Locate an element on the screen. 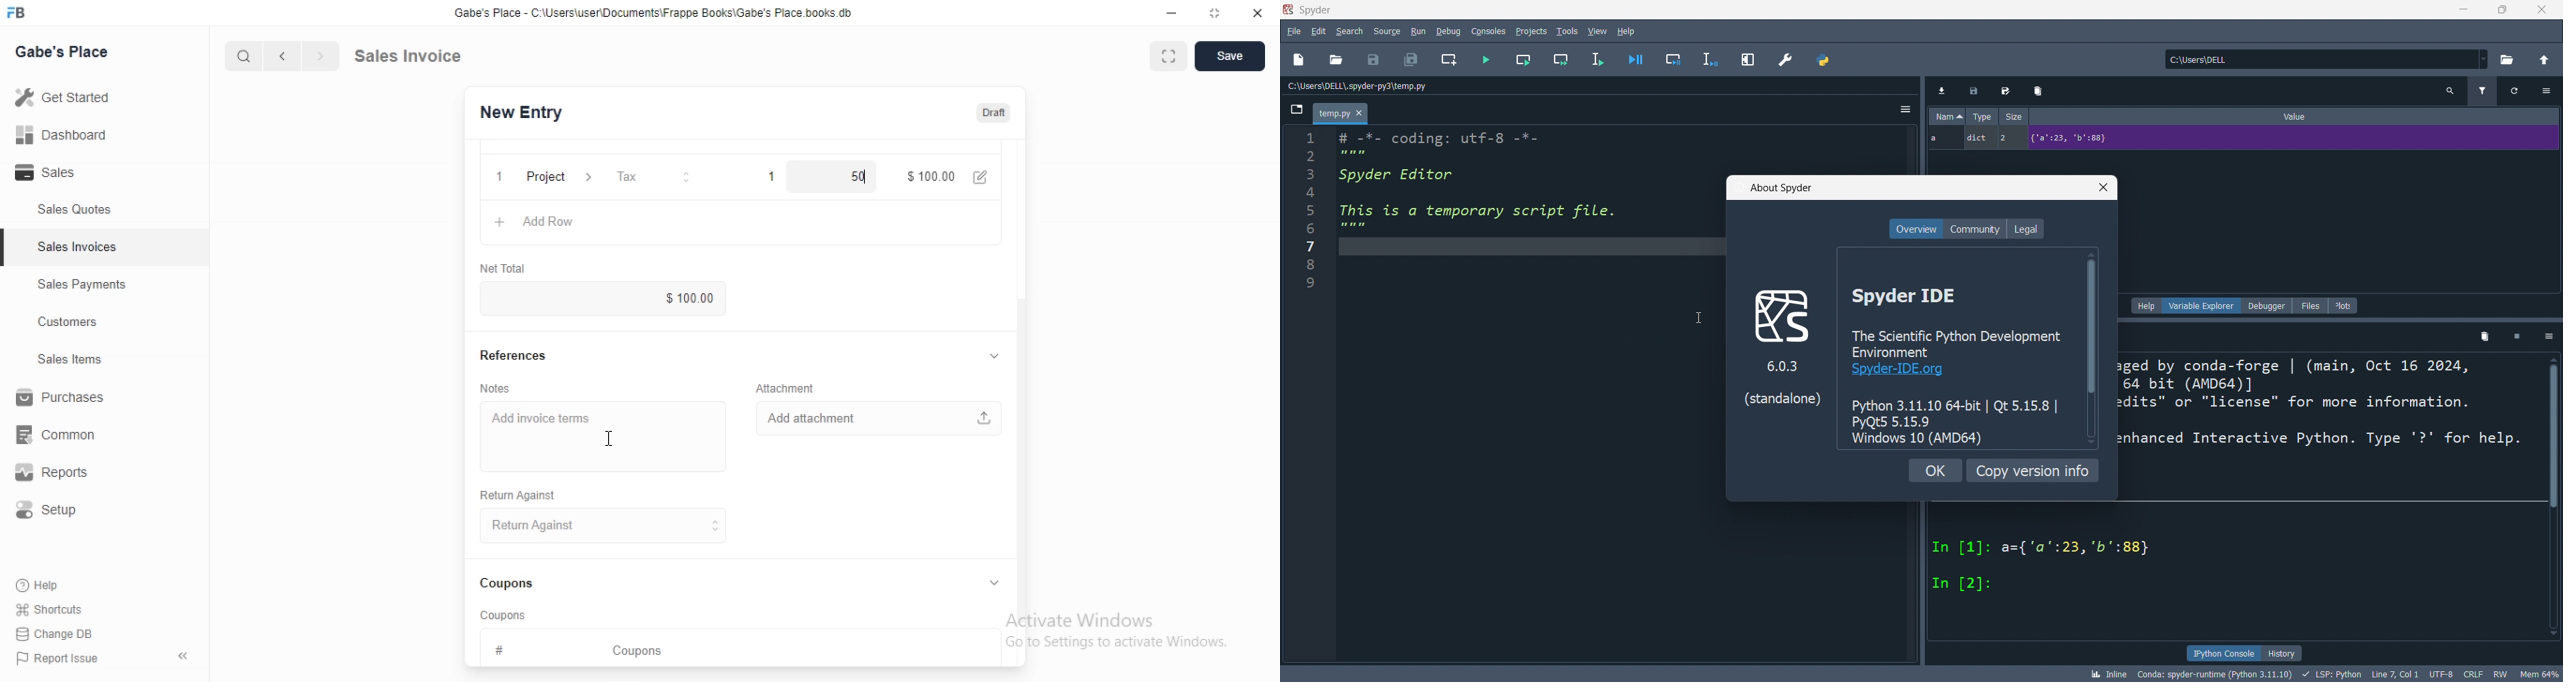  Reports is located at coordinates (65, 475).